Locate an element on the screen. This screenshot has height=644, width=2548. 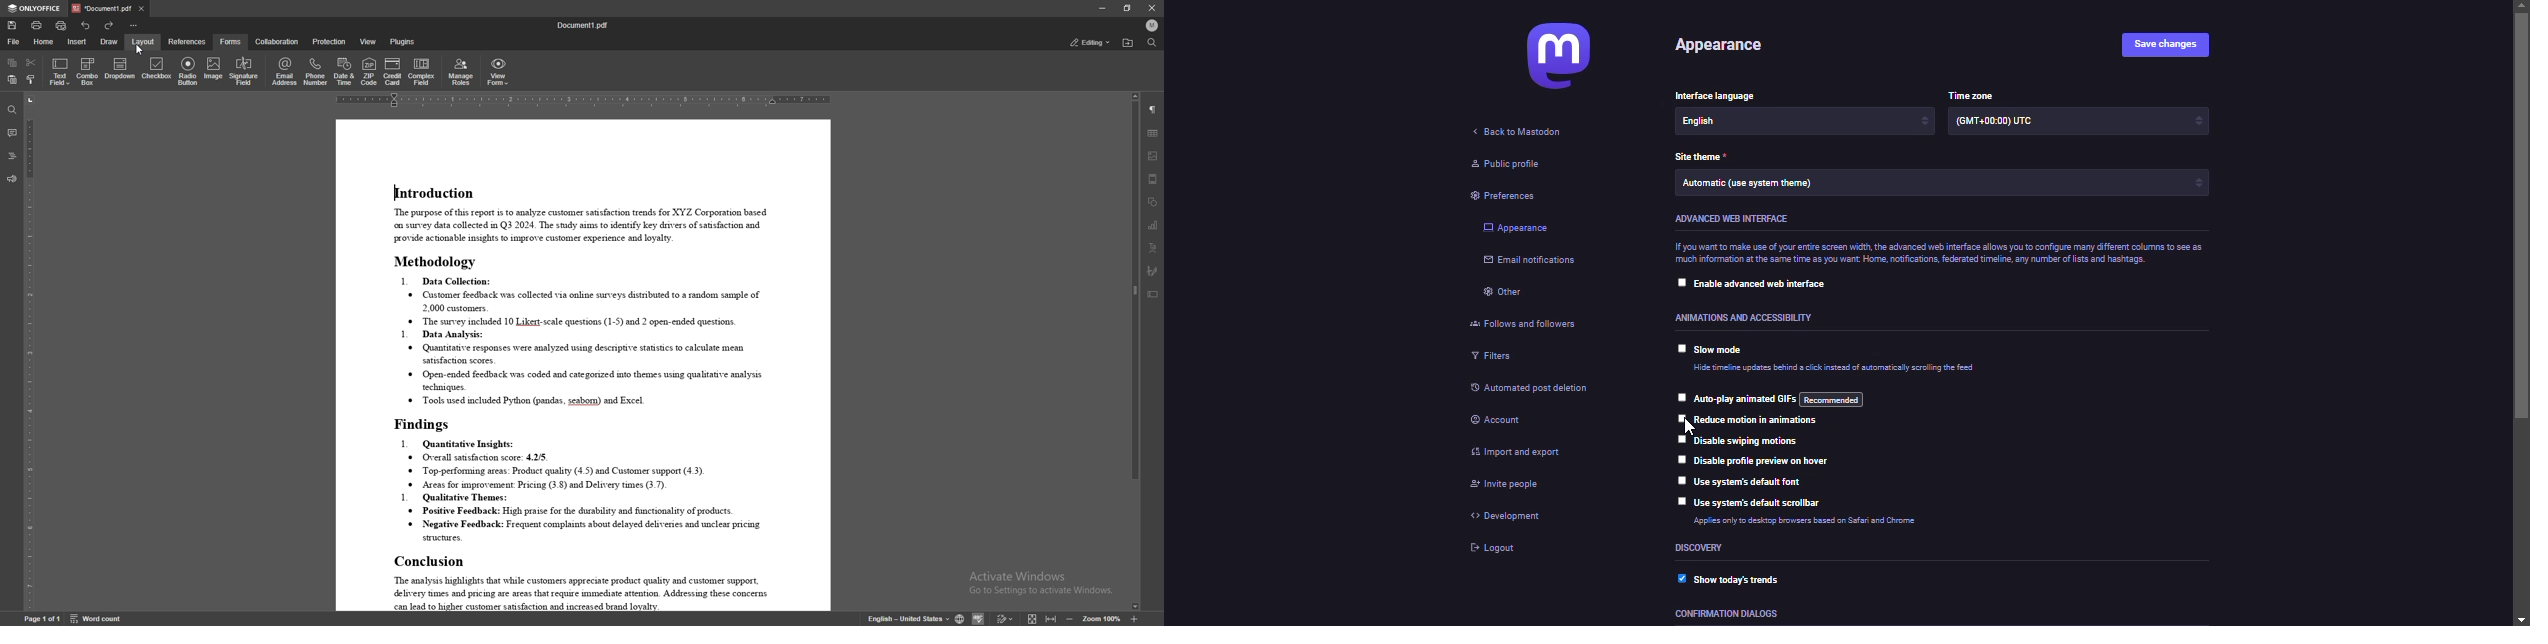
close tab is located at coordinates (143, 8).